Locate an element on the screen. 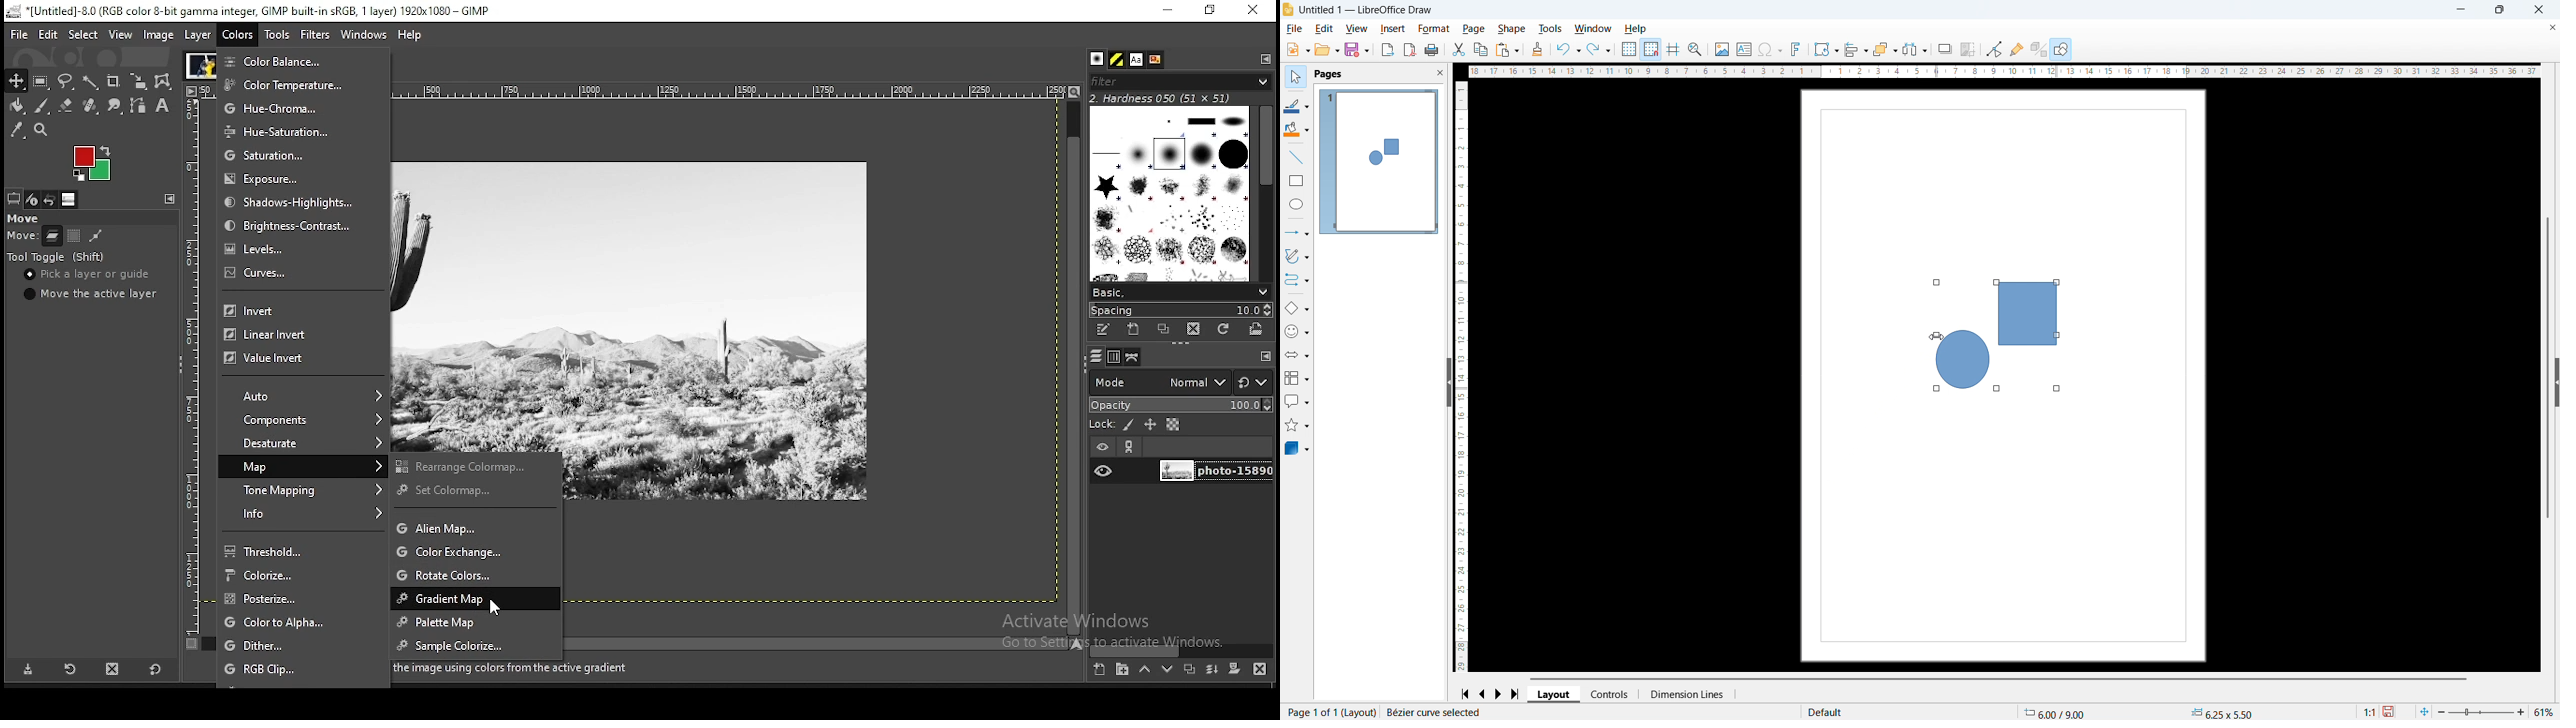 The image size is (2576, 728). rectangular selection tool is located at coordinates (41, 81).